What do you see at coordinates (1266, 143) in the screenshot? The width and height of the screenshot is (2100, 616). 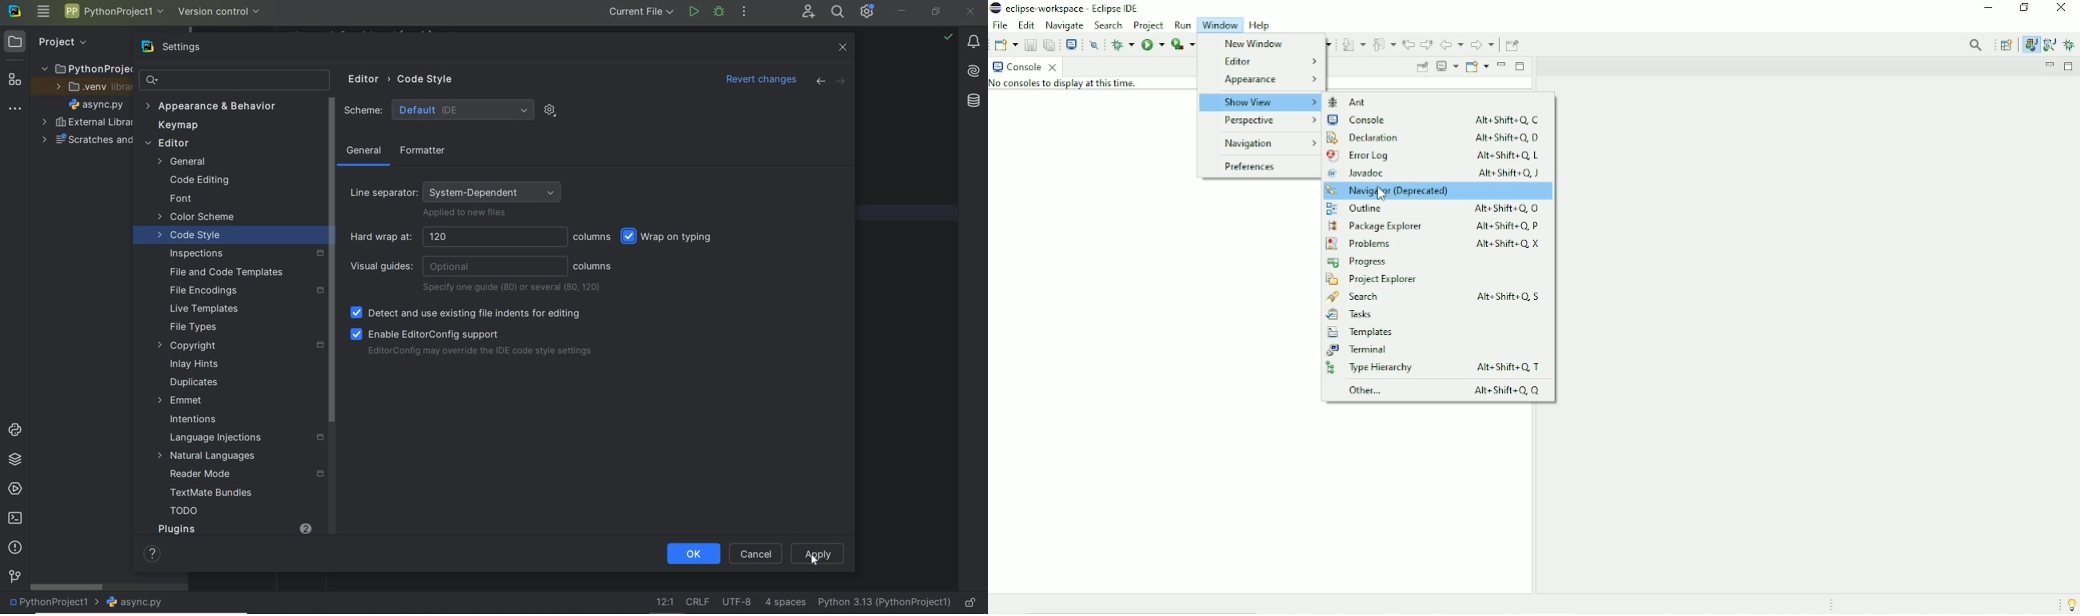 I see `Navigation` at bounding box center [1266, 143].